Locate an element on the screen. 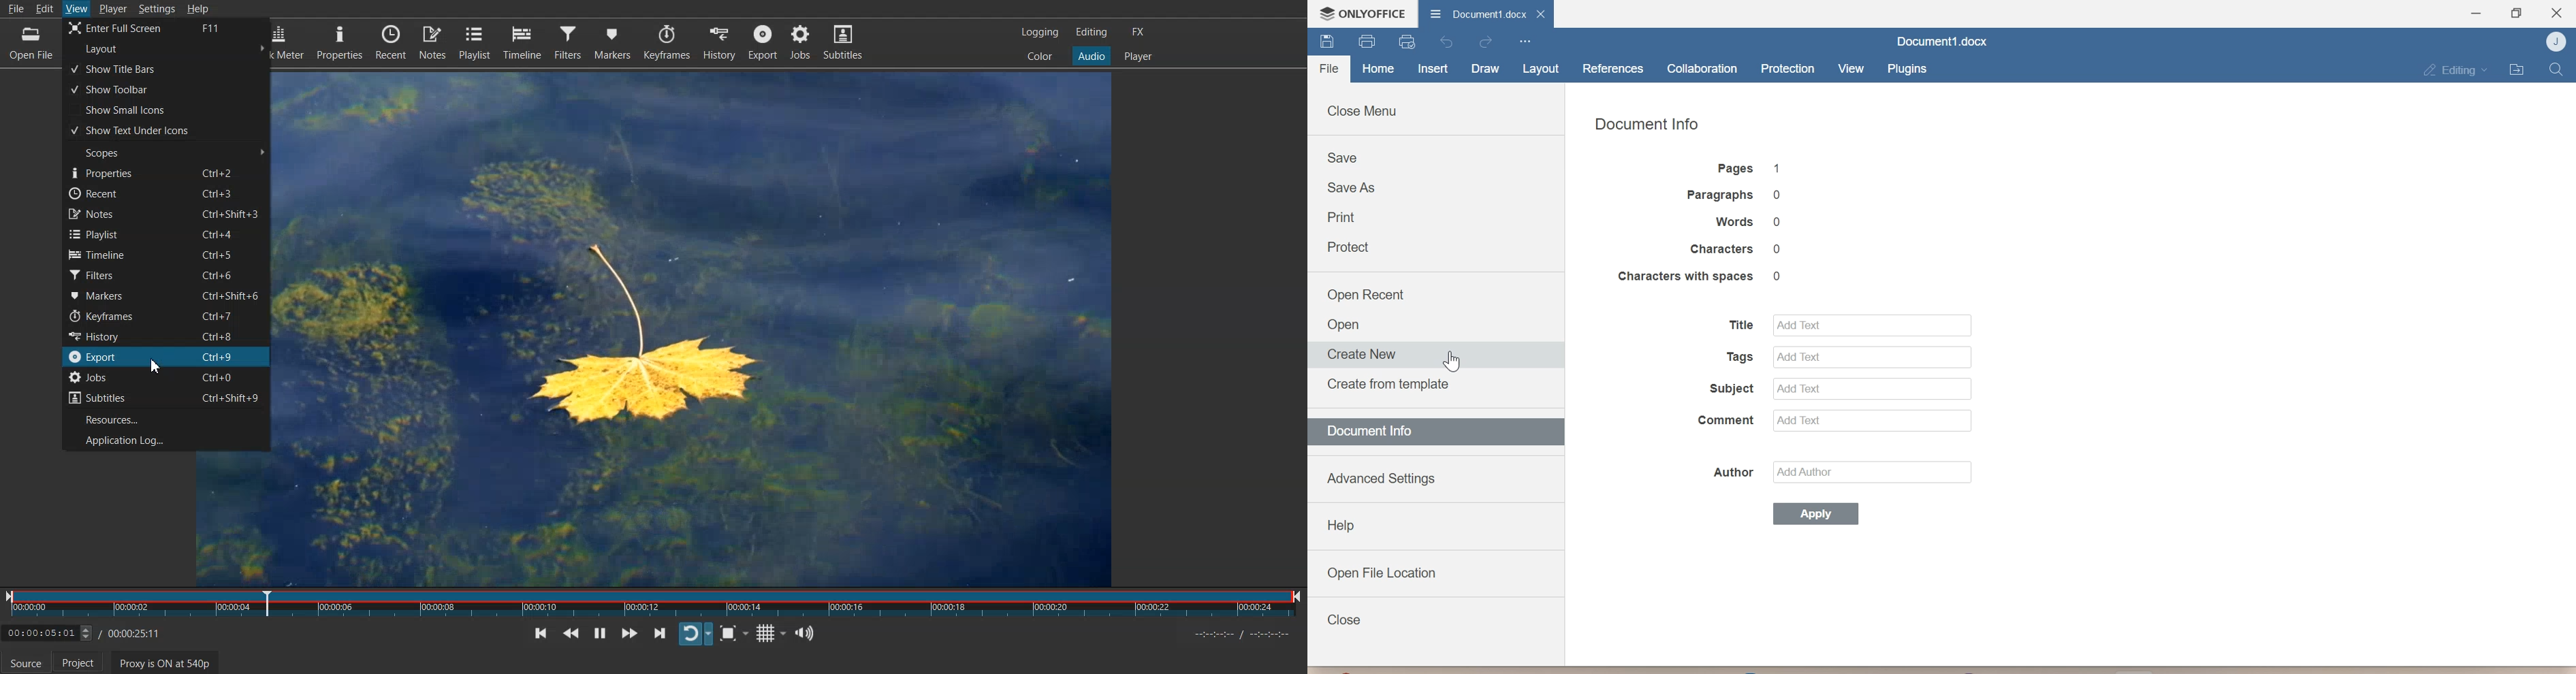 The height and width of the screenshot is (700, 2576). Save as is located at coordinates (1351, 188).